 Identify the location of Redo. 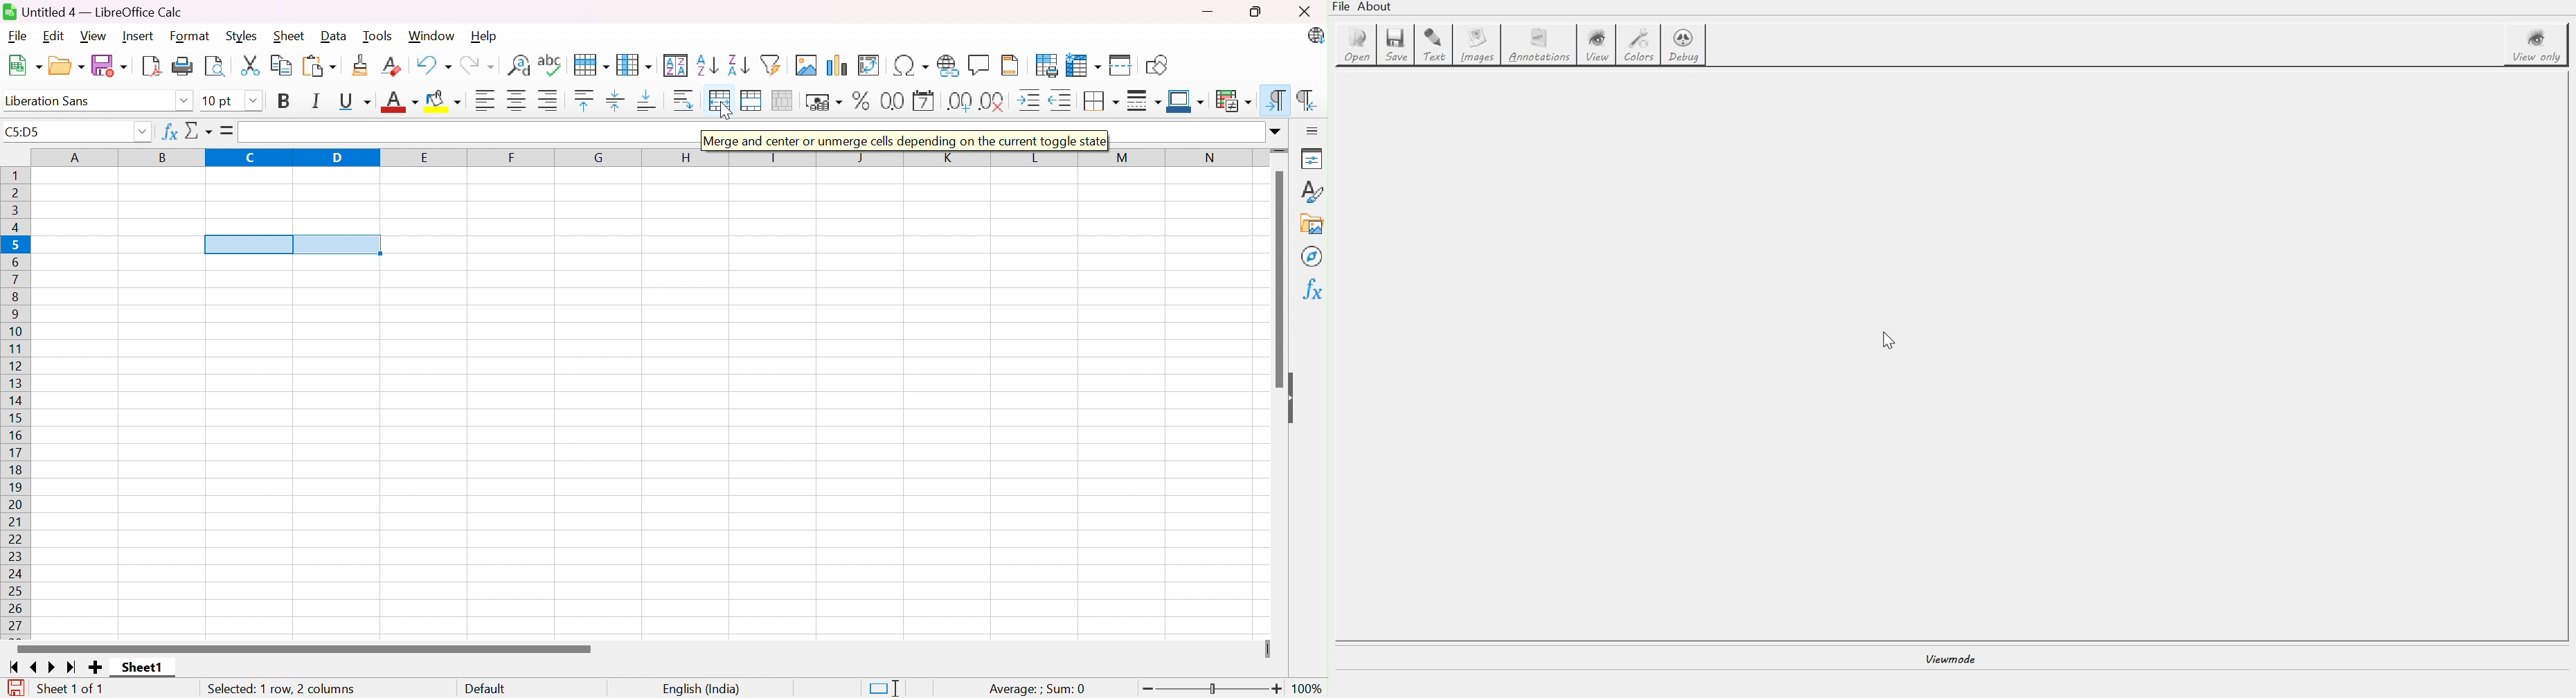
(479, 64).